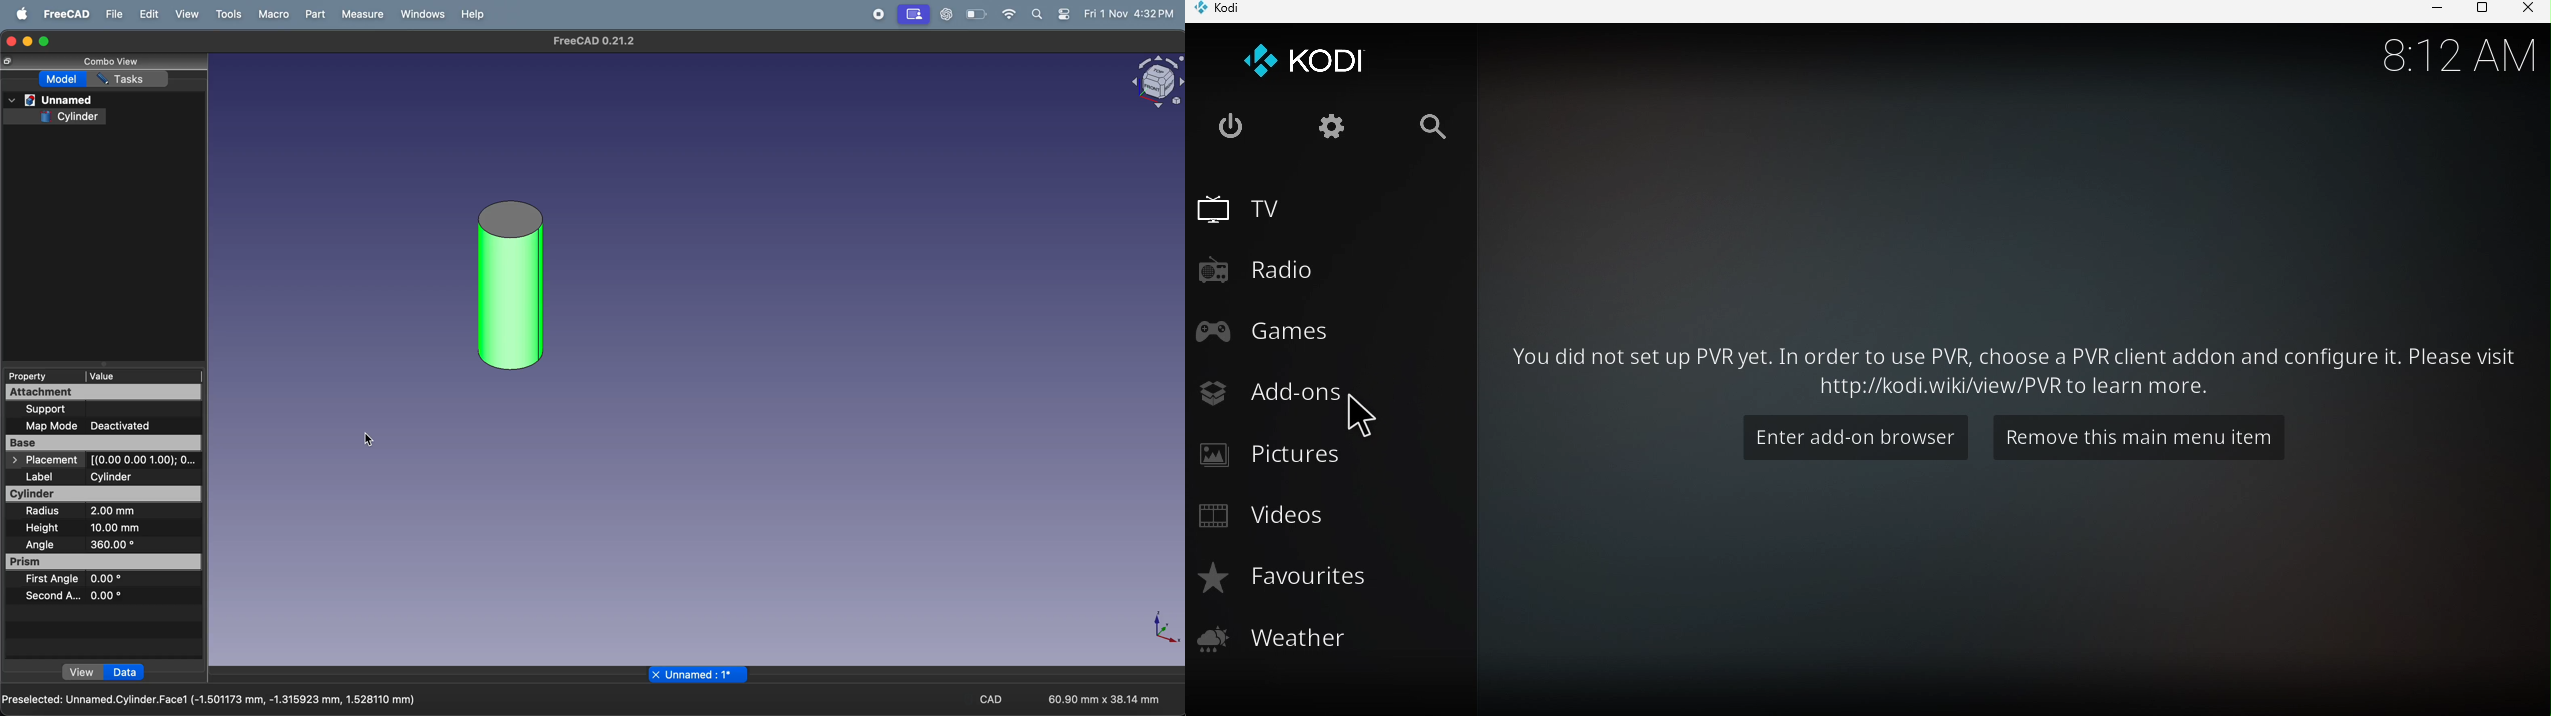 The image size is (2576, 728). What do you see at coordinates (105, 562) in the screenshot?
I see `prism` at bounding box center [105, 562].